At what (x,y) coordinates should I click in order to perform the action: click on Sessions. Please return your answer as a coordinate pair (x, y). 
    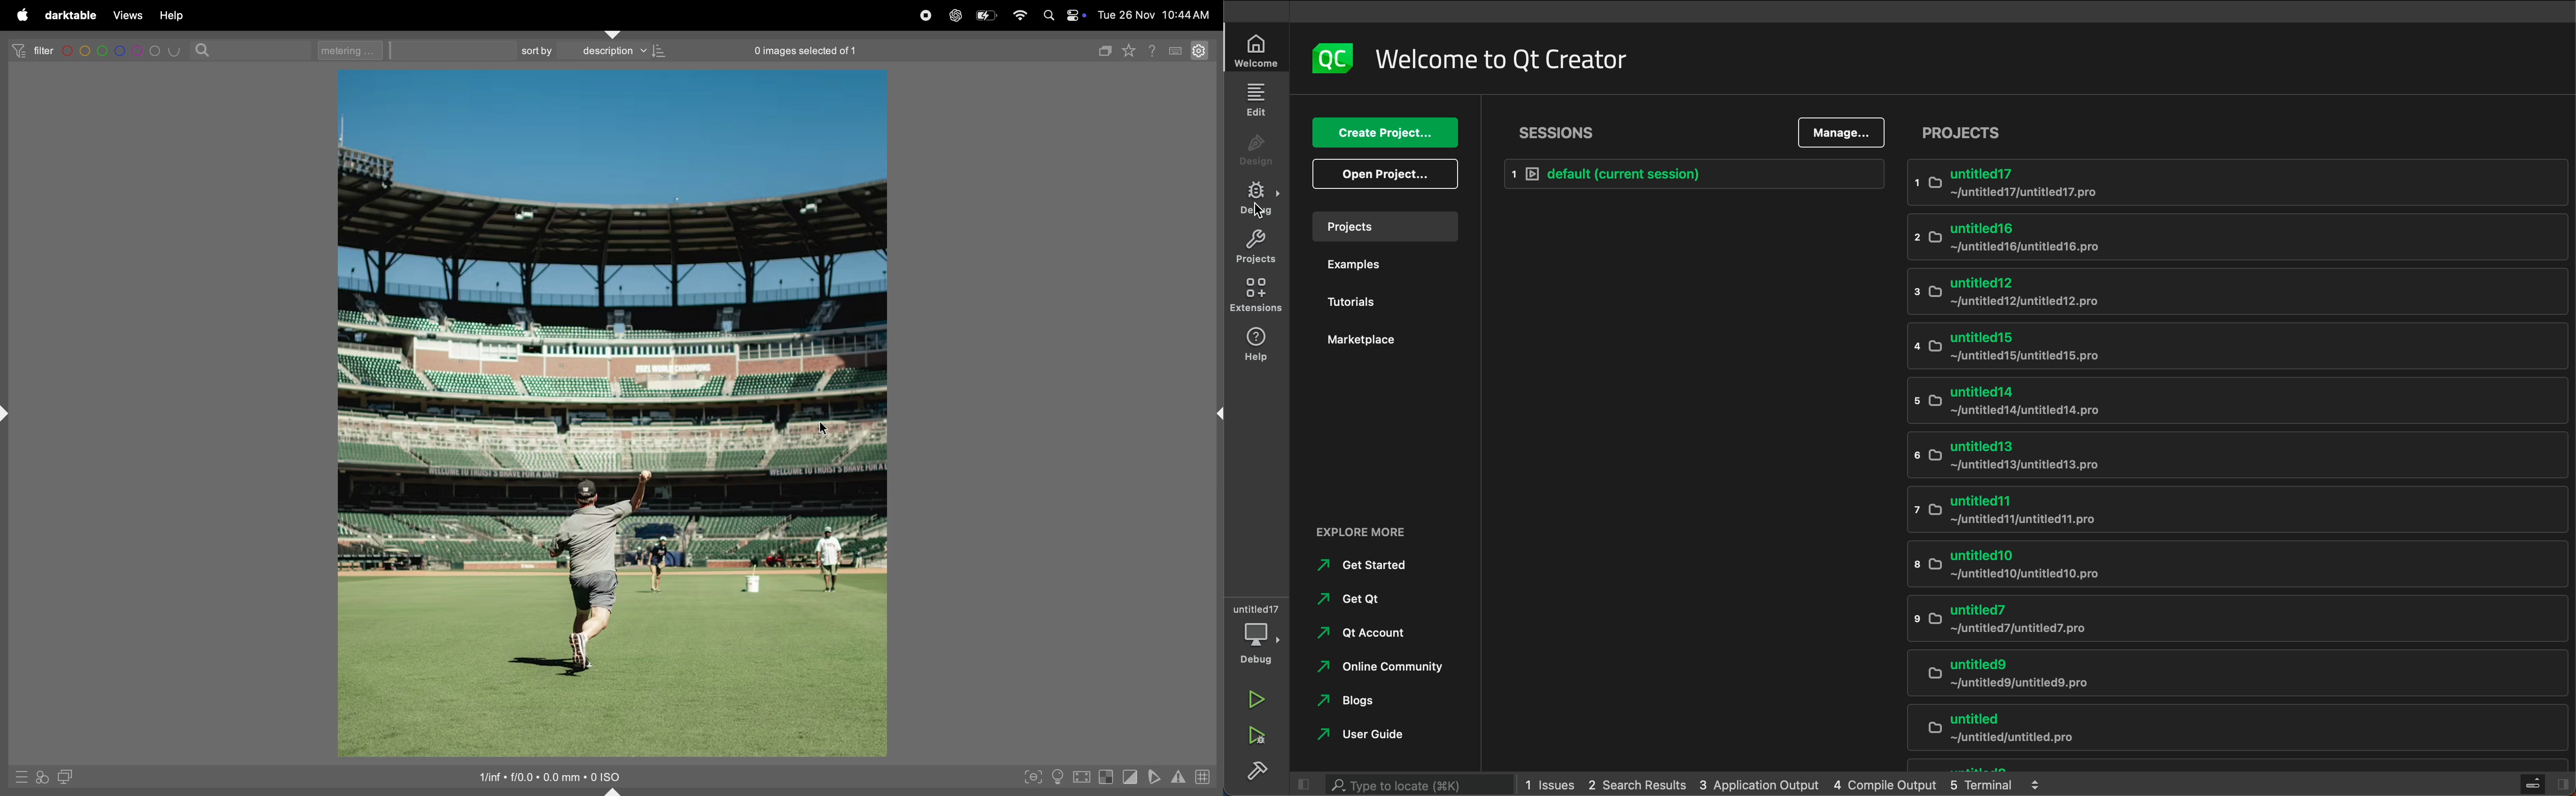
    Looking at the image, I should click on (1555, 133).